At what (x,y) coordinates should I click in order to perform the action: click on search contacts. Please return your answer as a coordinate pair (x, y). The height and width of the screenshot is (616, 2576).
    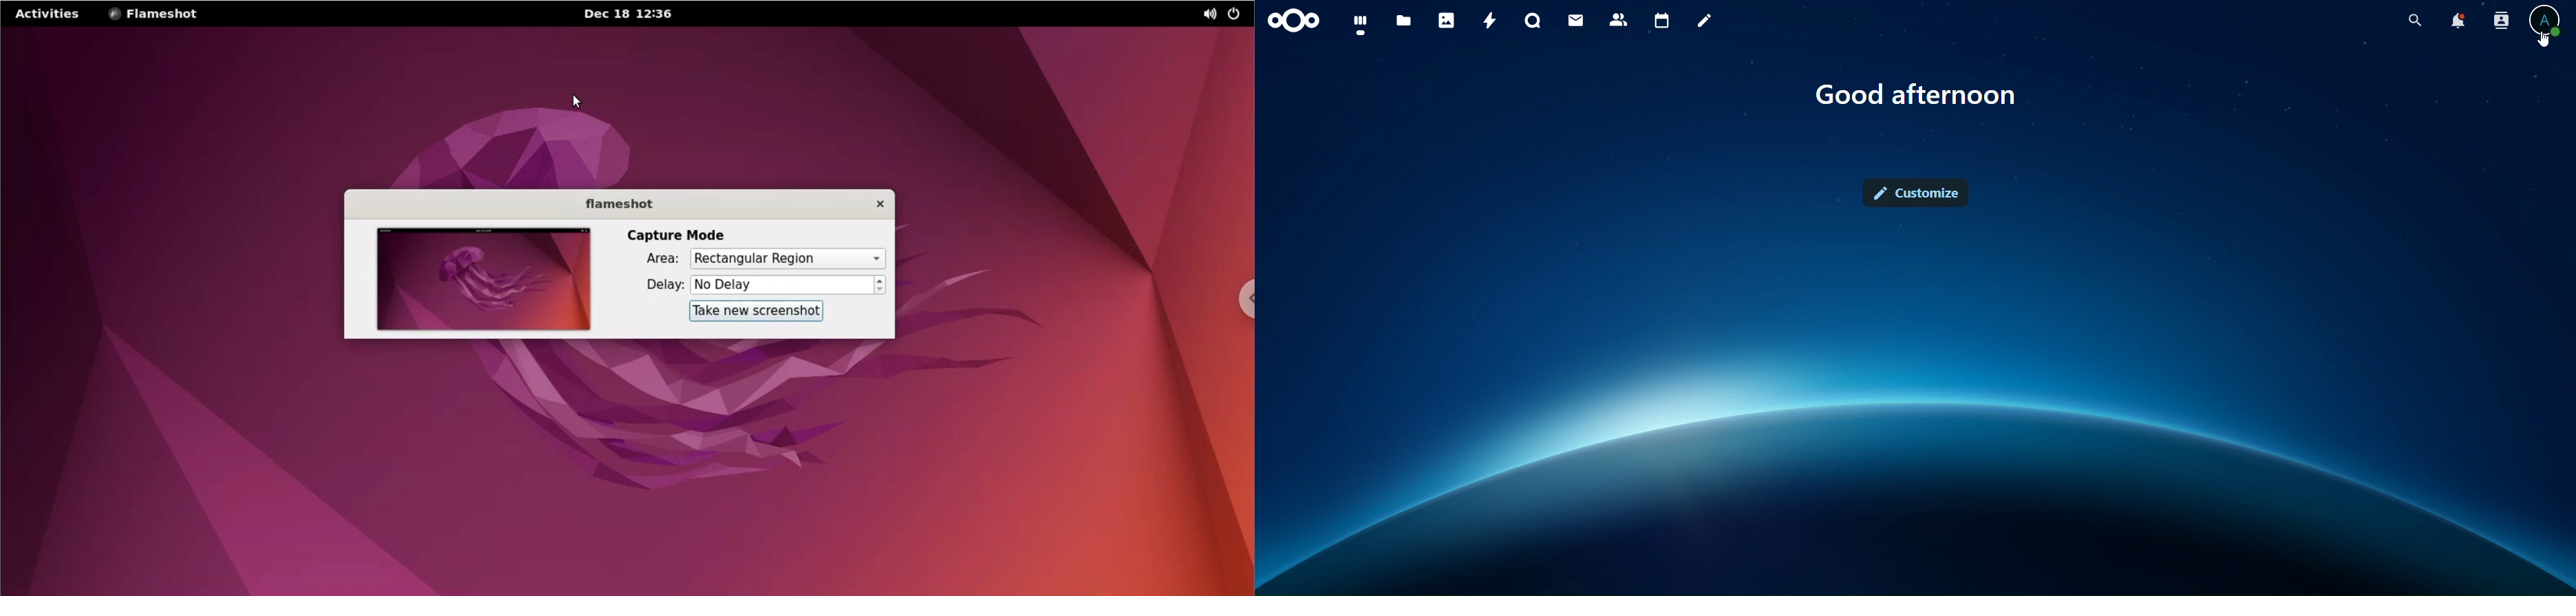
    Looking at the image, I should click on (2500, 21).